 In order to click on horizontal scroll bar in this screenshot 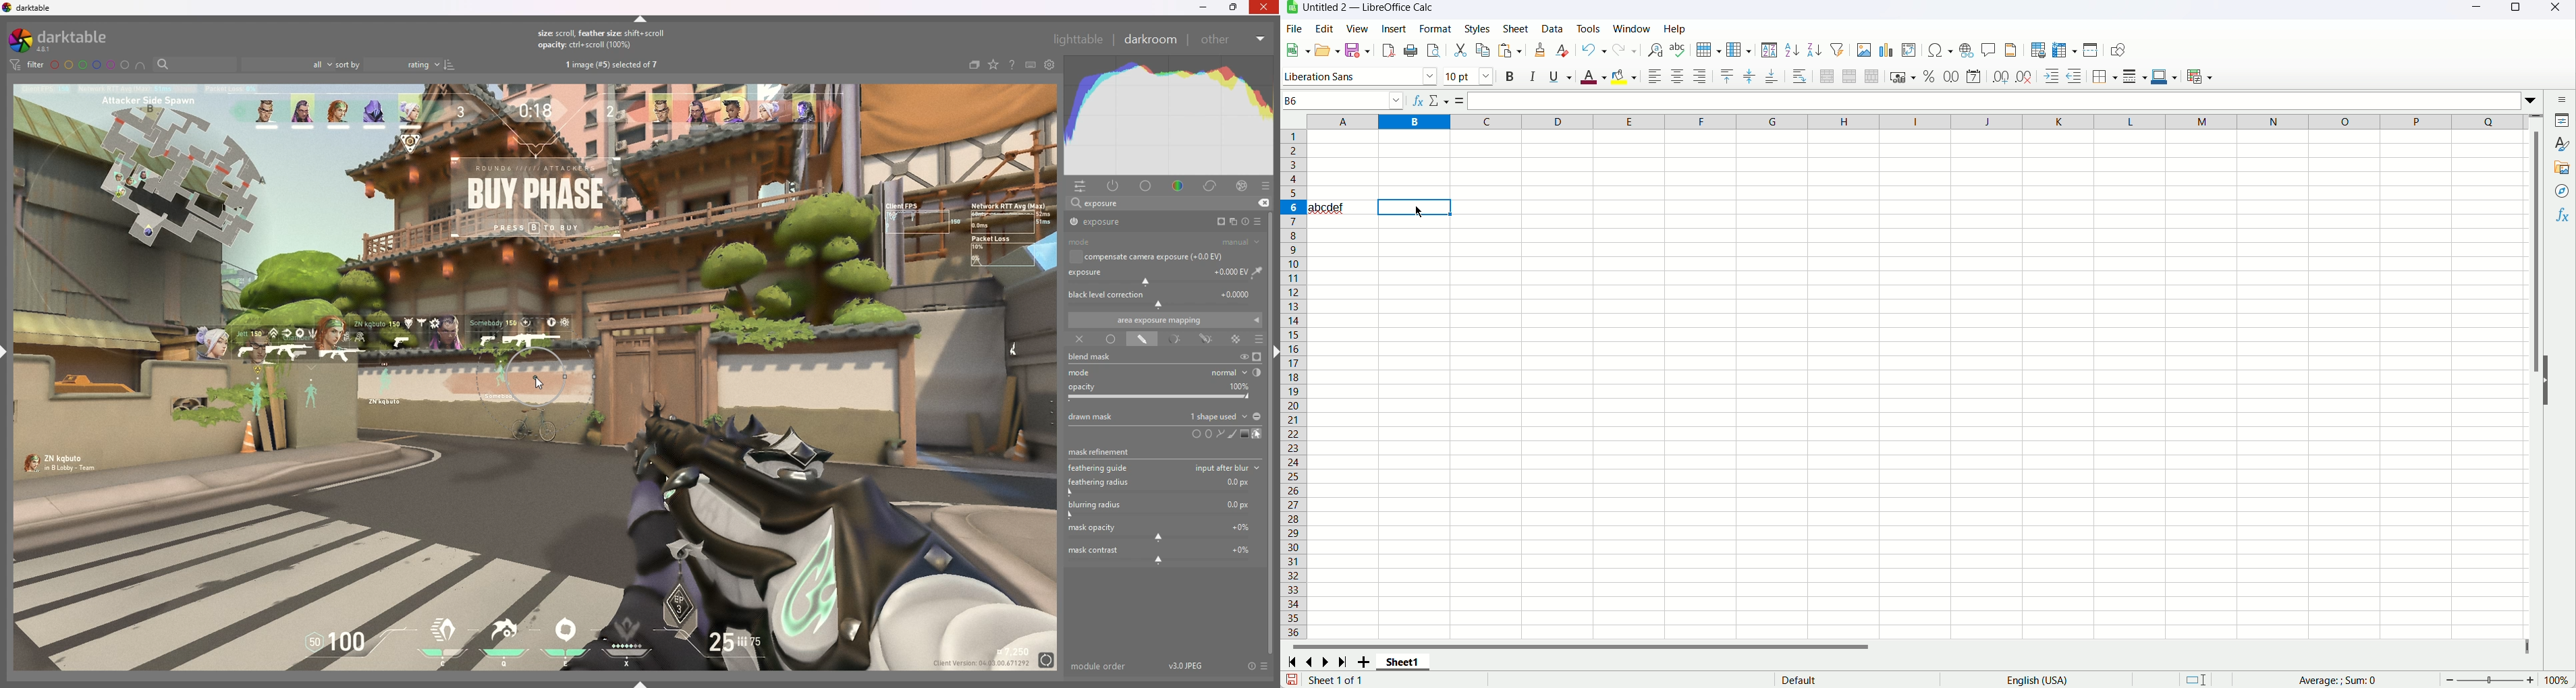, I will do `click(1909, 645)`.